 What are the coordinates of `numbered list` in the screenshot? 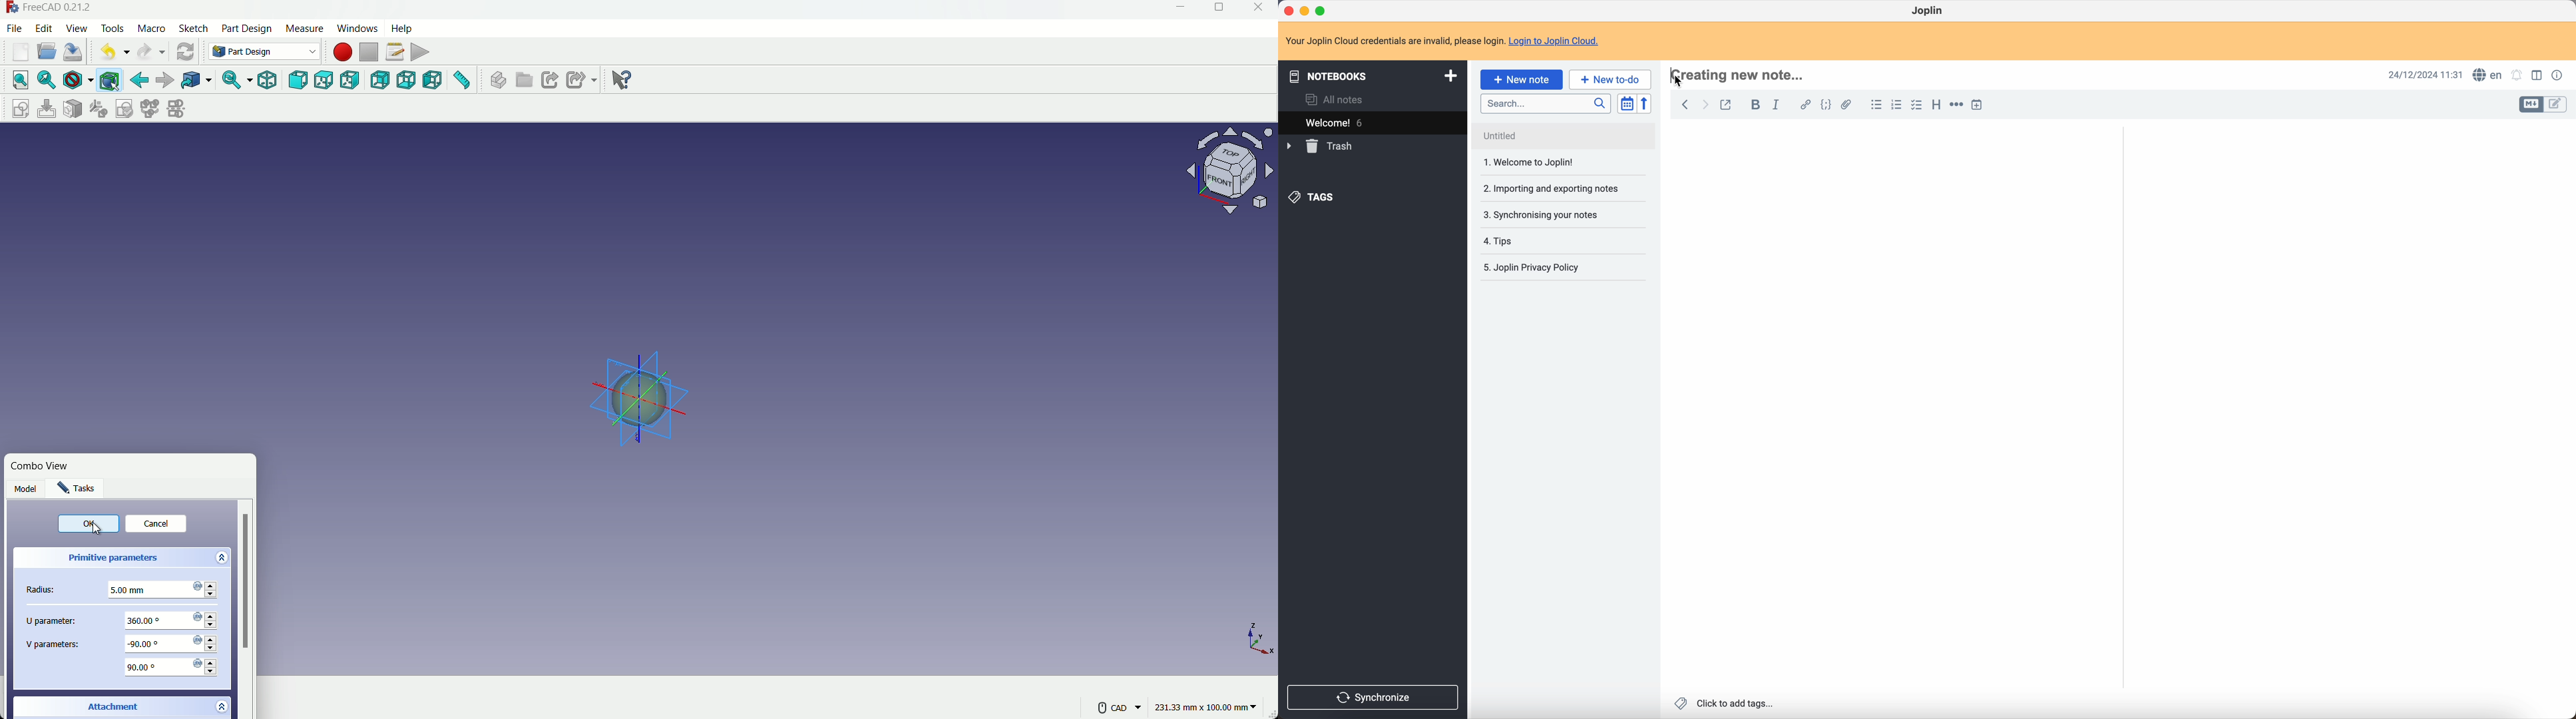 It's located at (1898, 104).